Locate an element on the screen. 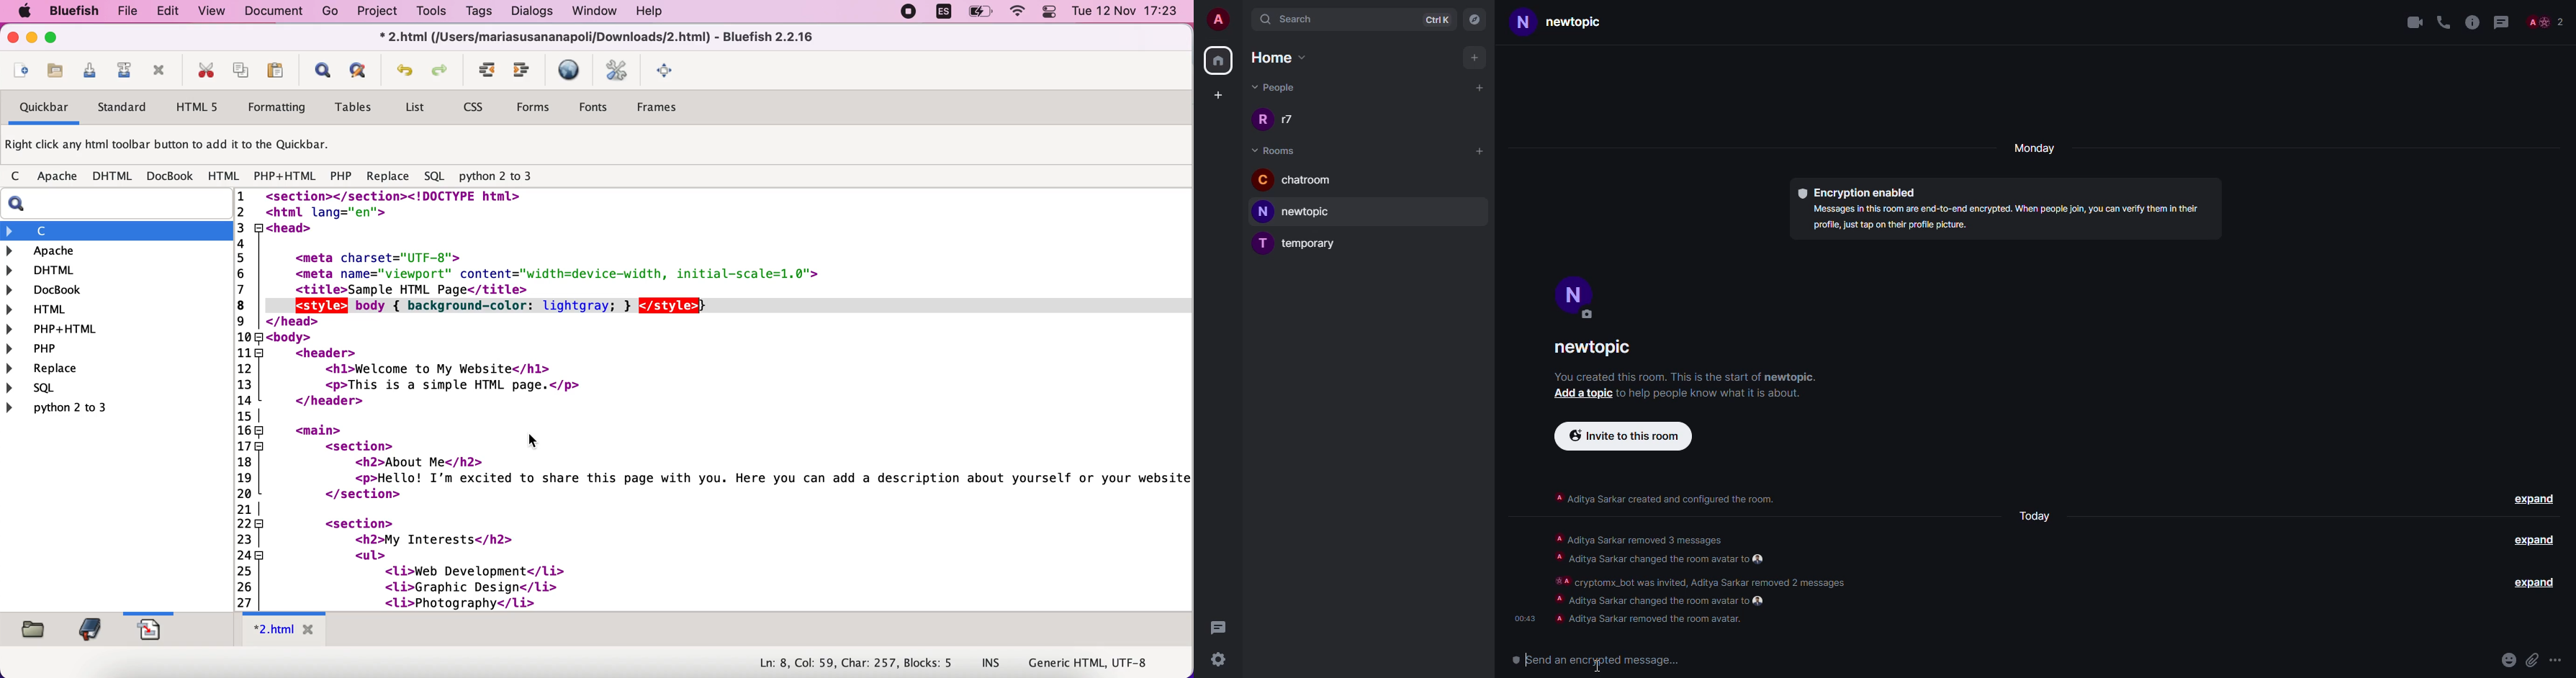 Image resolution: width=2576 pixels, height=700 pixels. python 2 to 3 is located at coordinates (501, 176).